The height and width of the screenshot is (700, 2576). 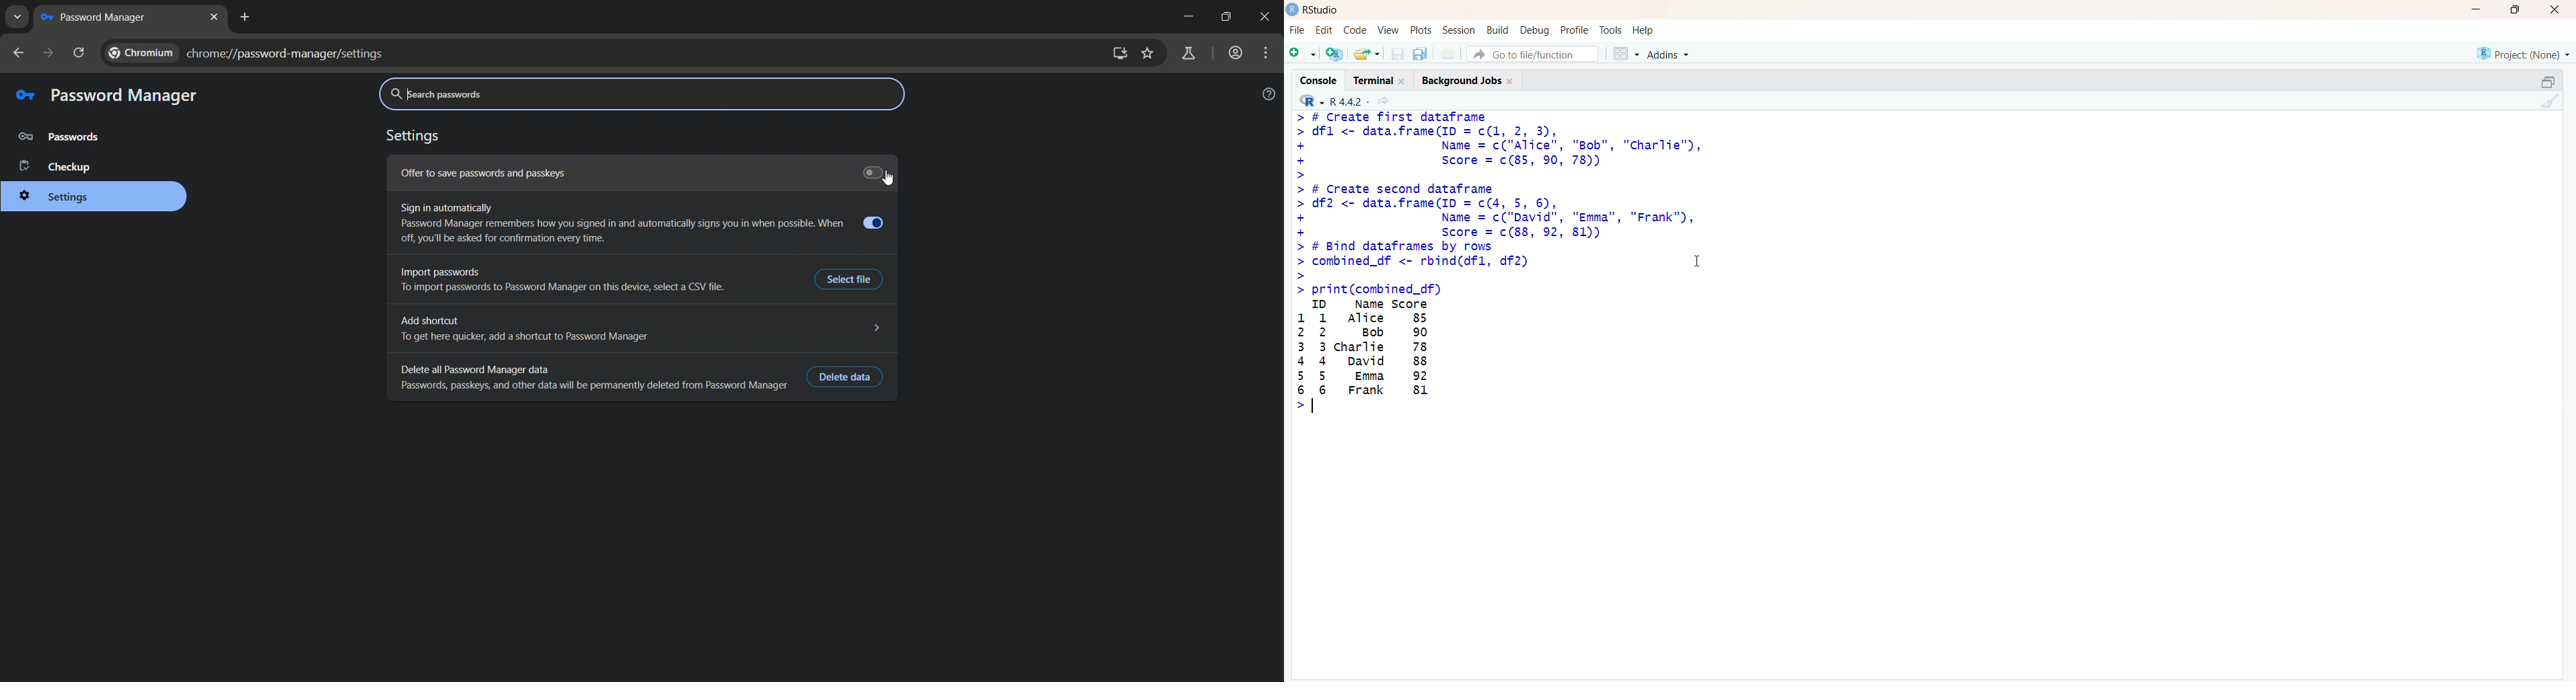 What do you see at coordinates (1421, 54) in the screenshot?
I see `save all open document` at bounding box center [1421, 54].